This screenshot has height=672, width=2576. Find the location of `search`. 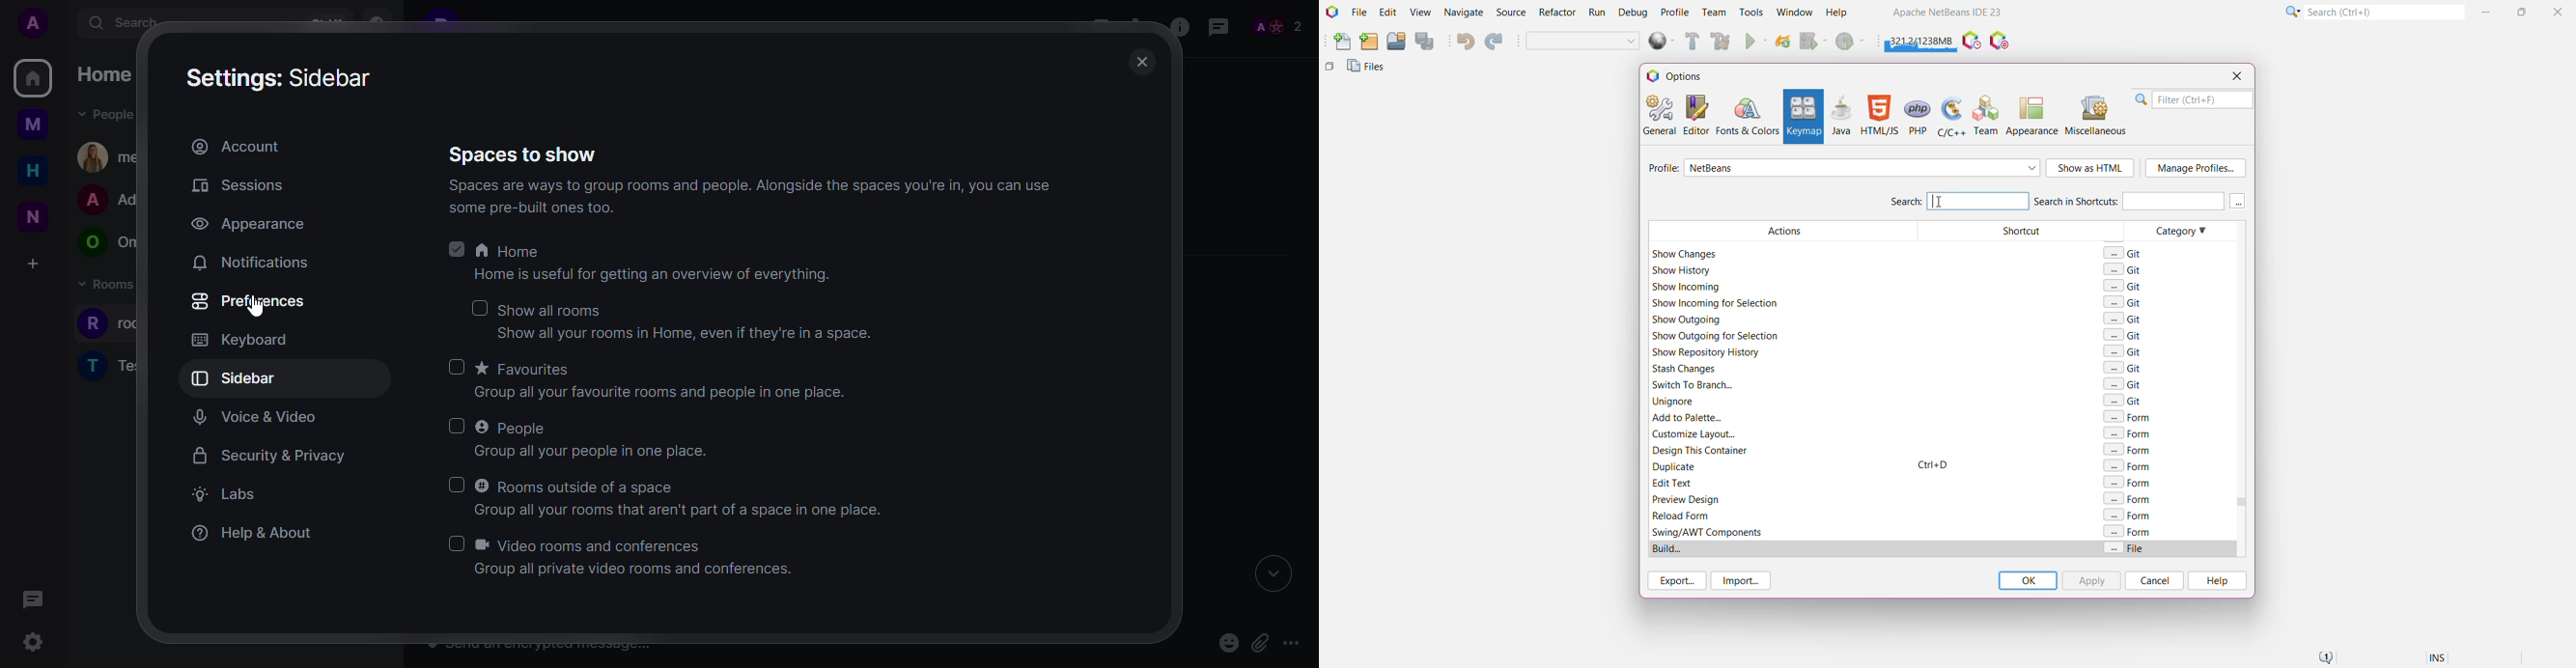

search is located at coordinates (131, 24).